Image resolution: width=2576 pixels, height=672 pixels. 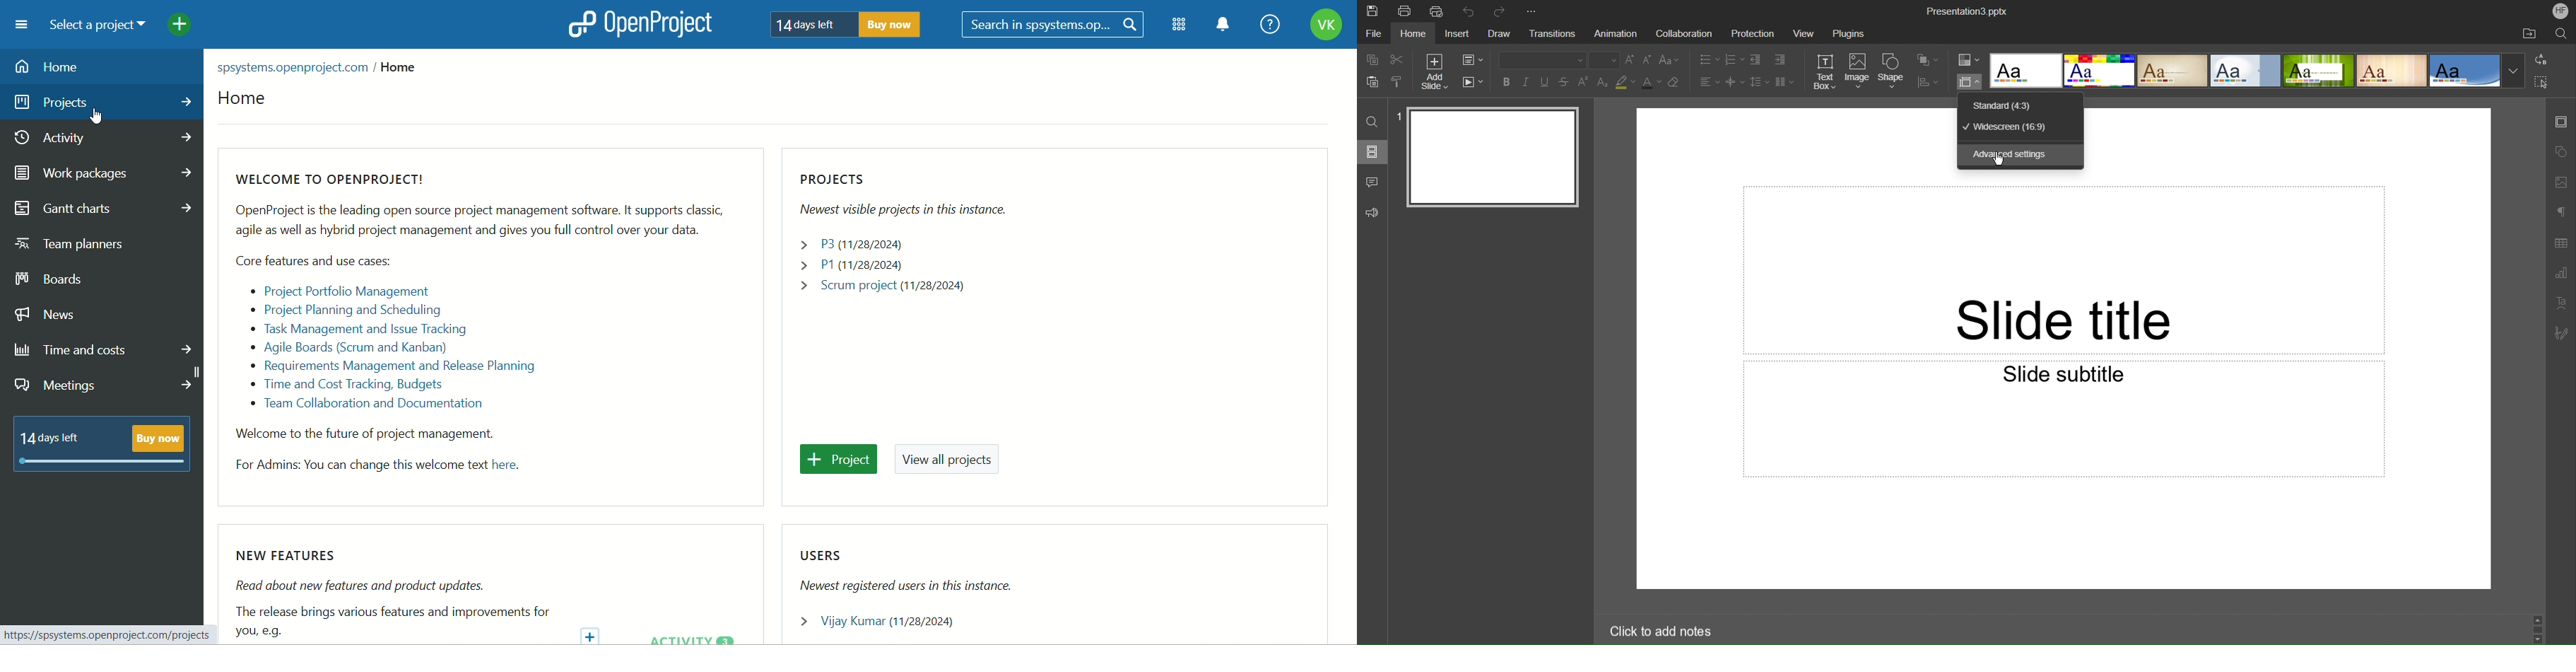 I want to click on Search, so click(x=2560, y=35).